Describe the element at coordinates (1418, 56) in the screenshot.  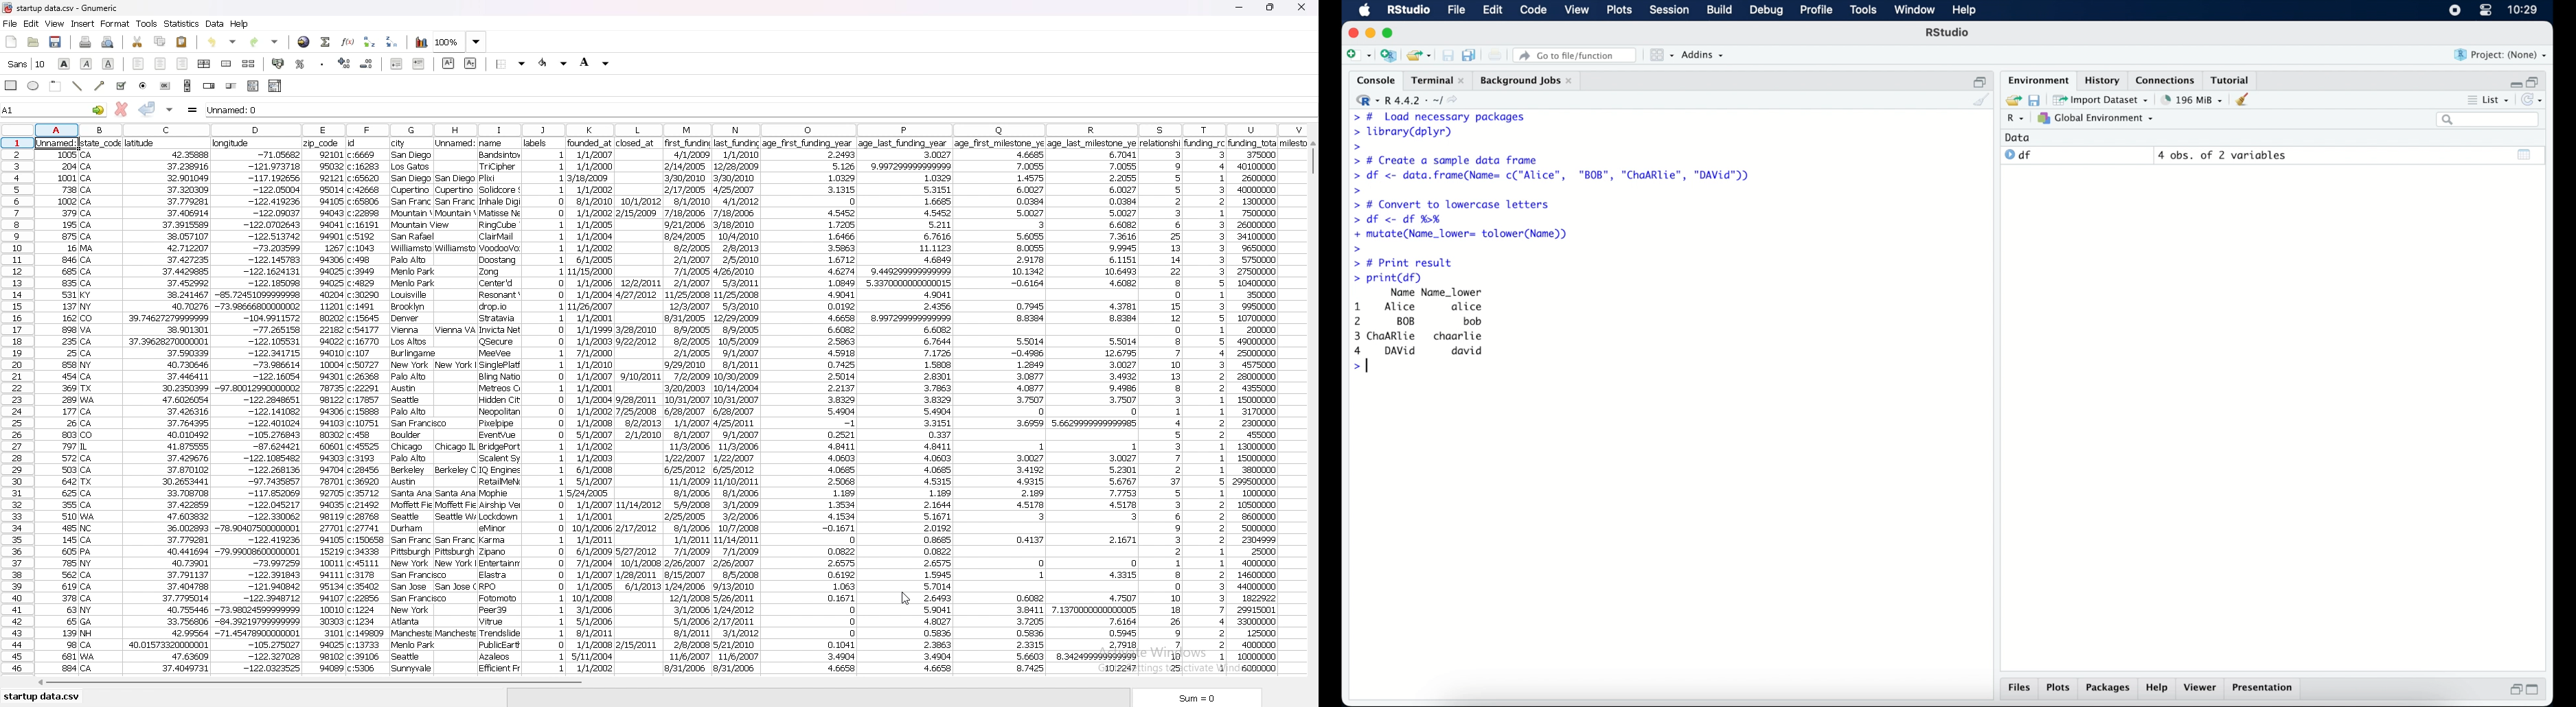
I see `load existing project` at that location.